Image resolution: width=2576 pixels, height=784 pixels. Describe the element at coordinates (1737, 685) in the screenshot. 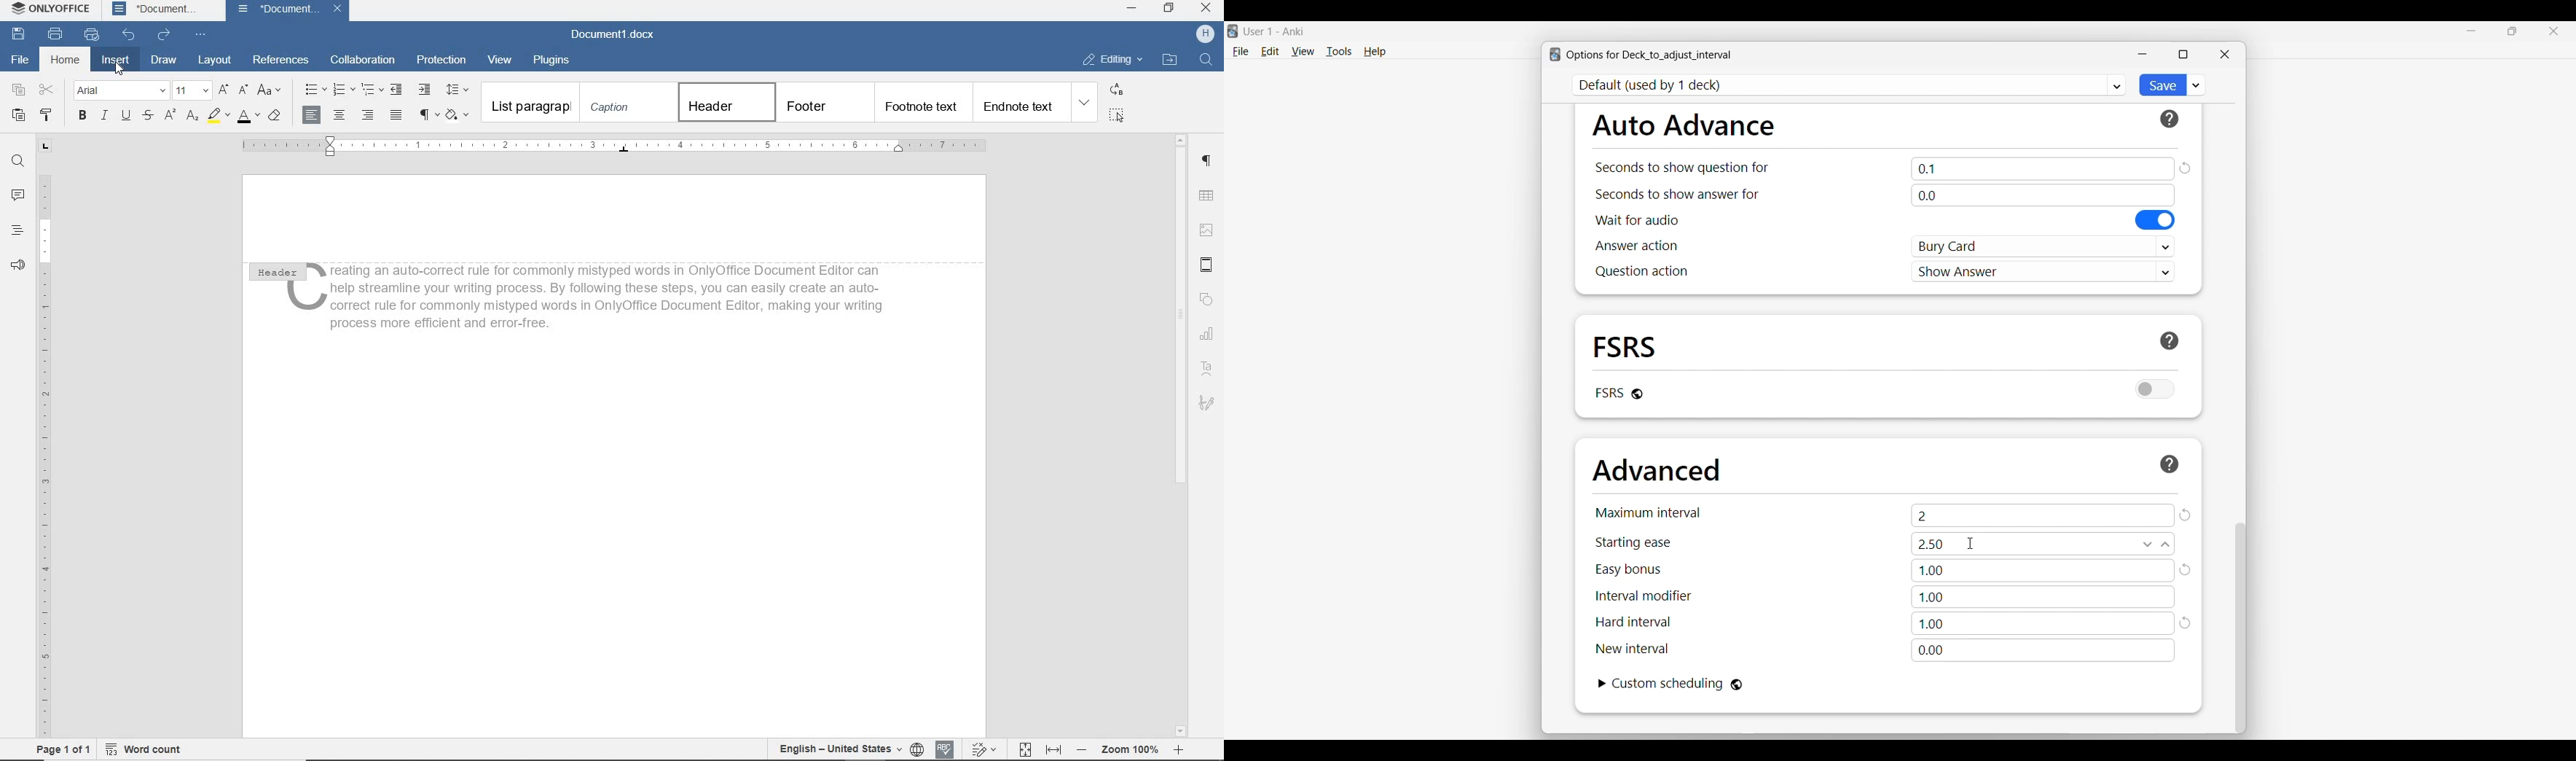

I see `Affects the entire collection` at that location.